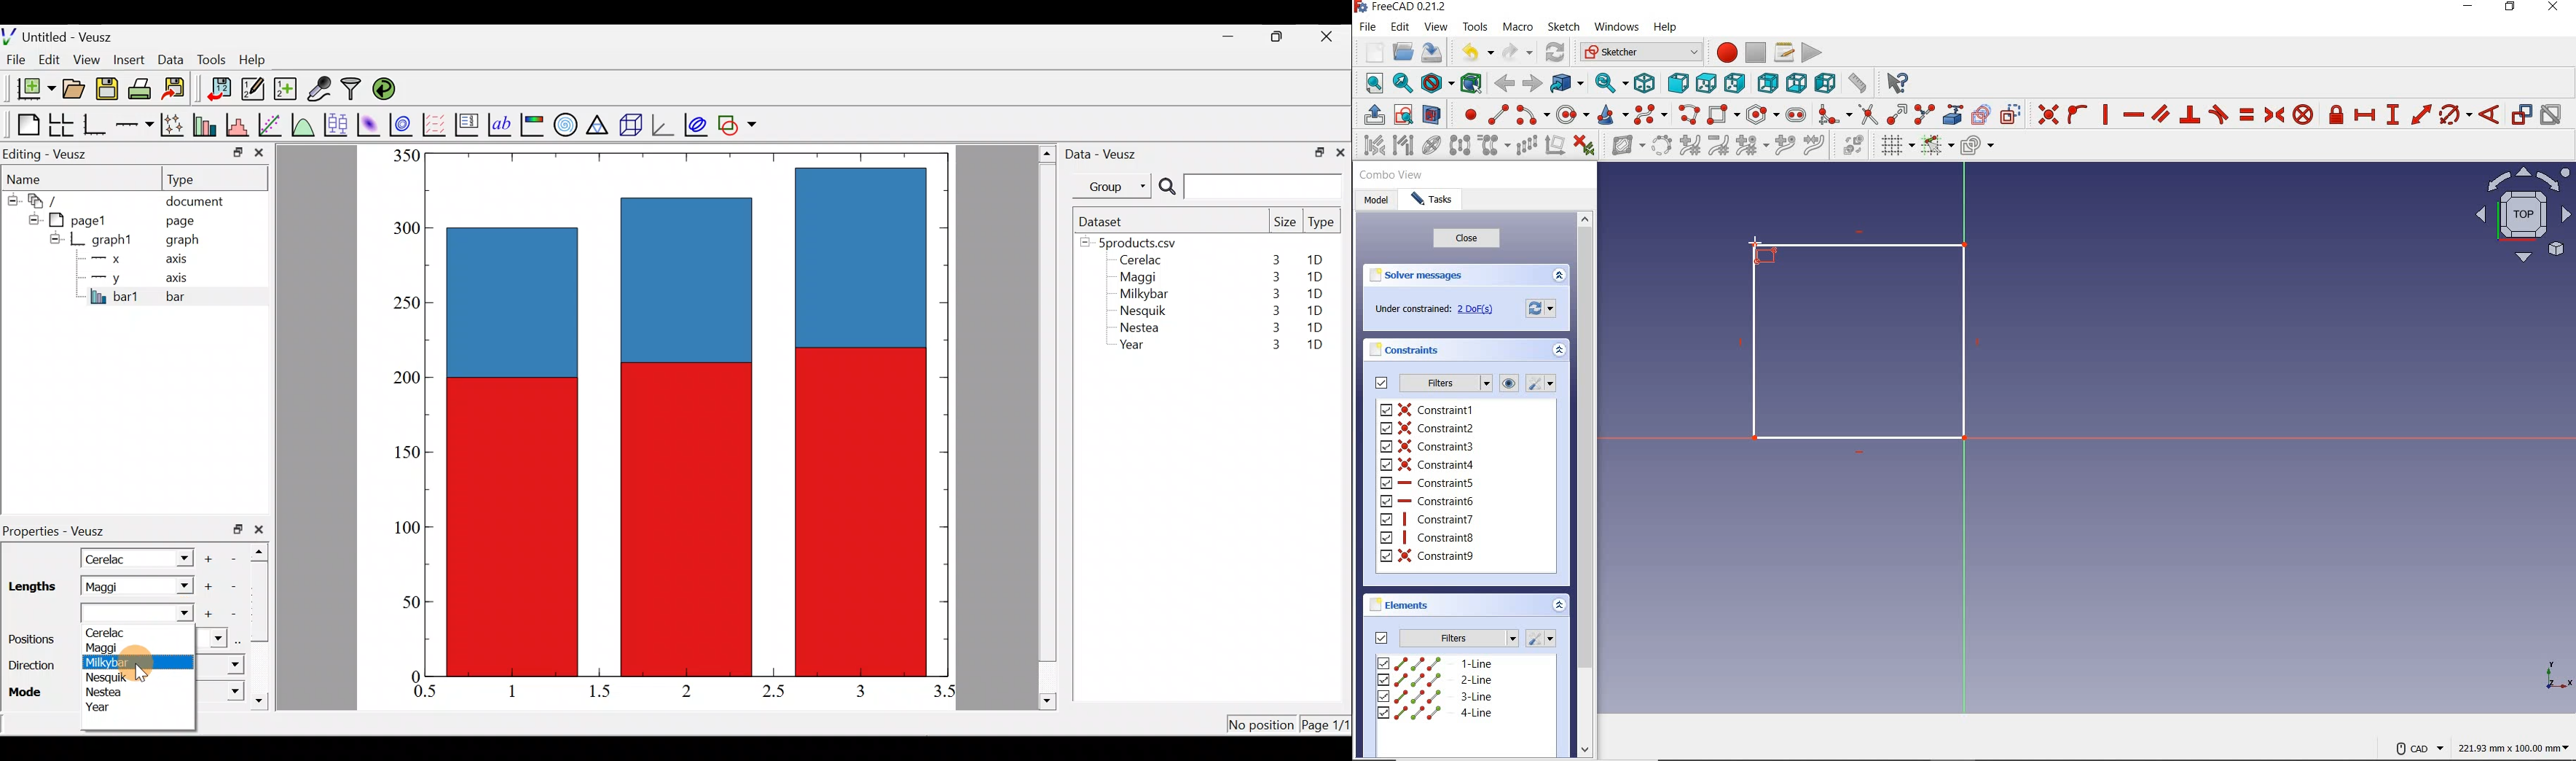  I want to click on 1D, so click(1315, 327).